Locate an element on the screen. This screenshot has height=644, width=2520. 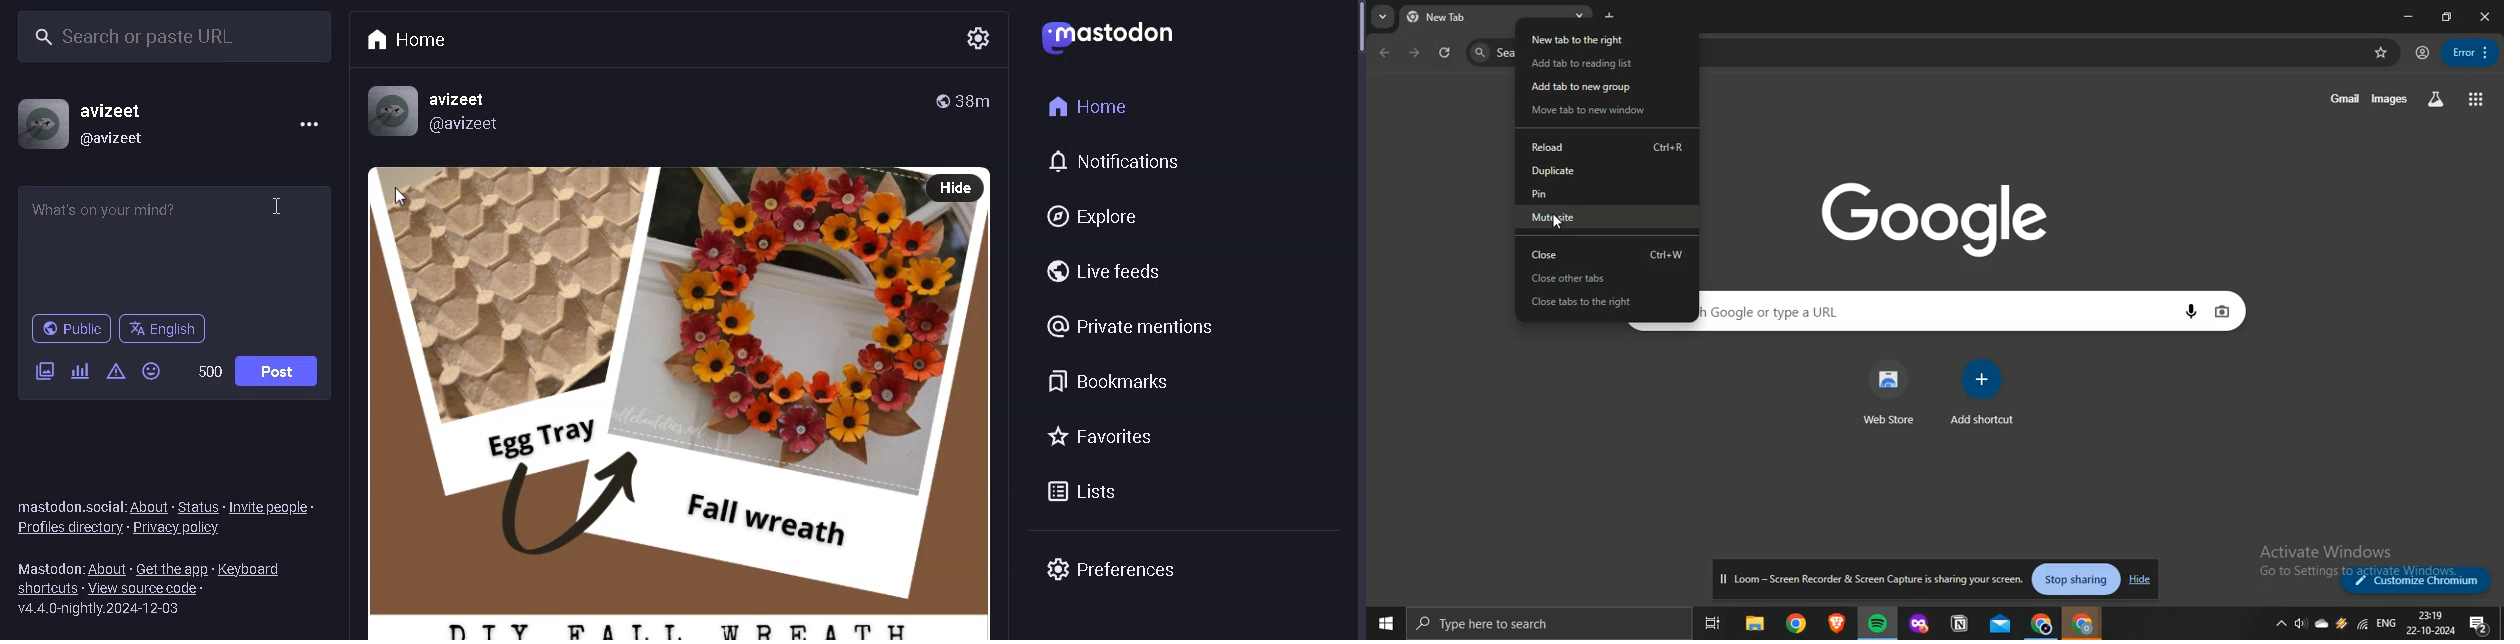
text is located at coordinates (70, 508).